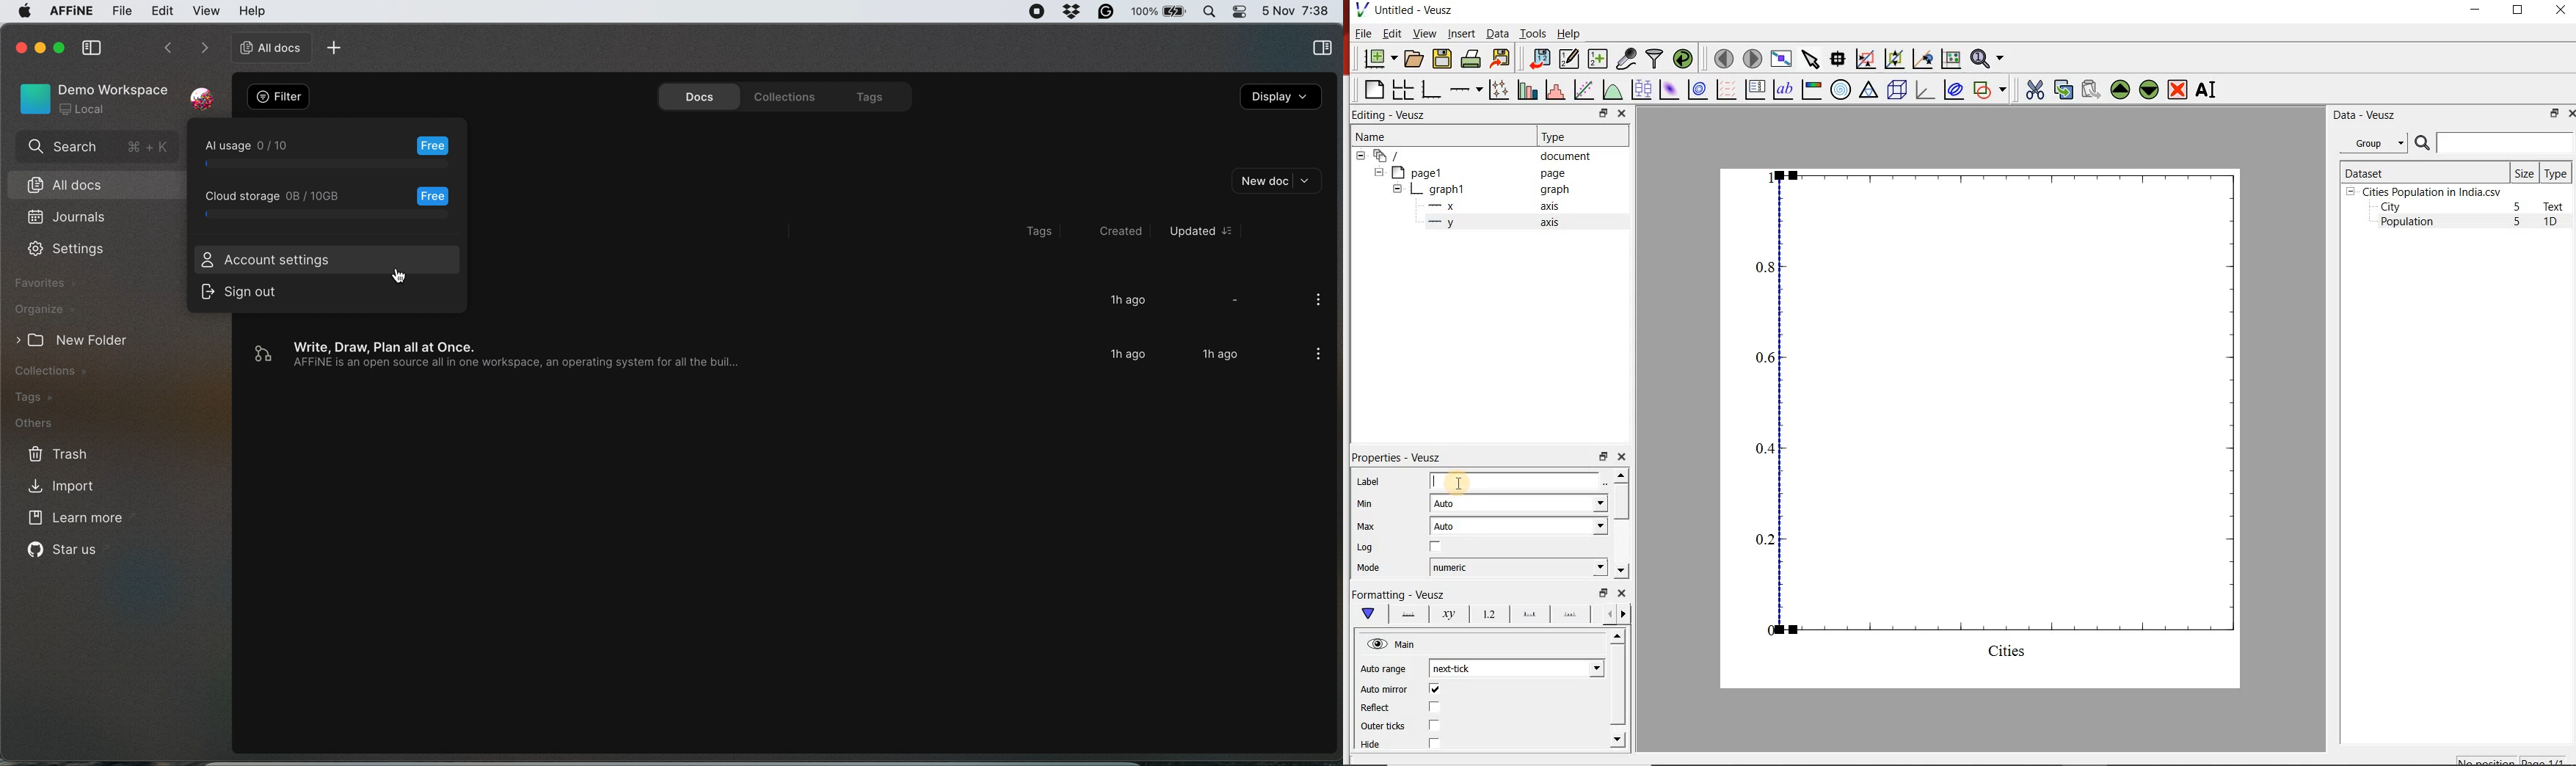  I want to click on forward, so click(201, 49).